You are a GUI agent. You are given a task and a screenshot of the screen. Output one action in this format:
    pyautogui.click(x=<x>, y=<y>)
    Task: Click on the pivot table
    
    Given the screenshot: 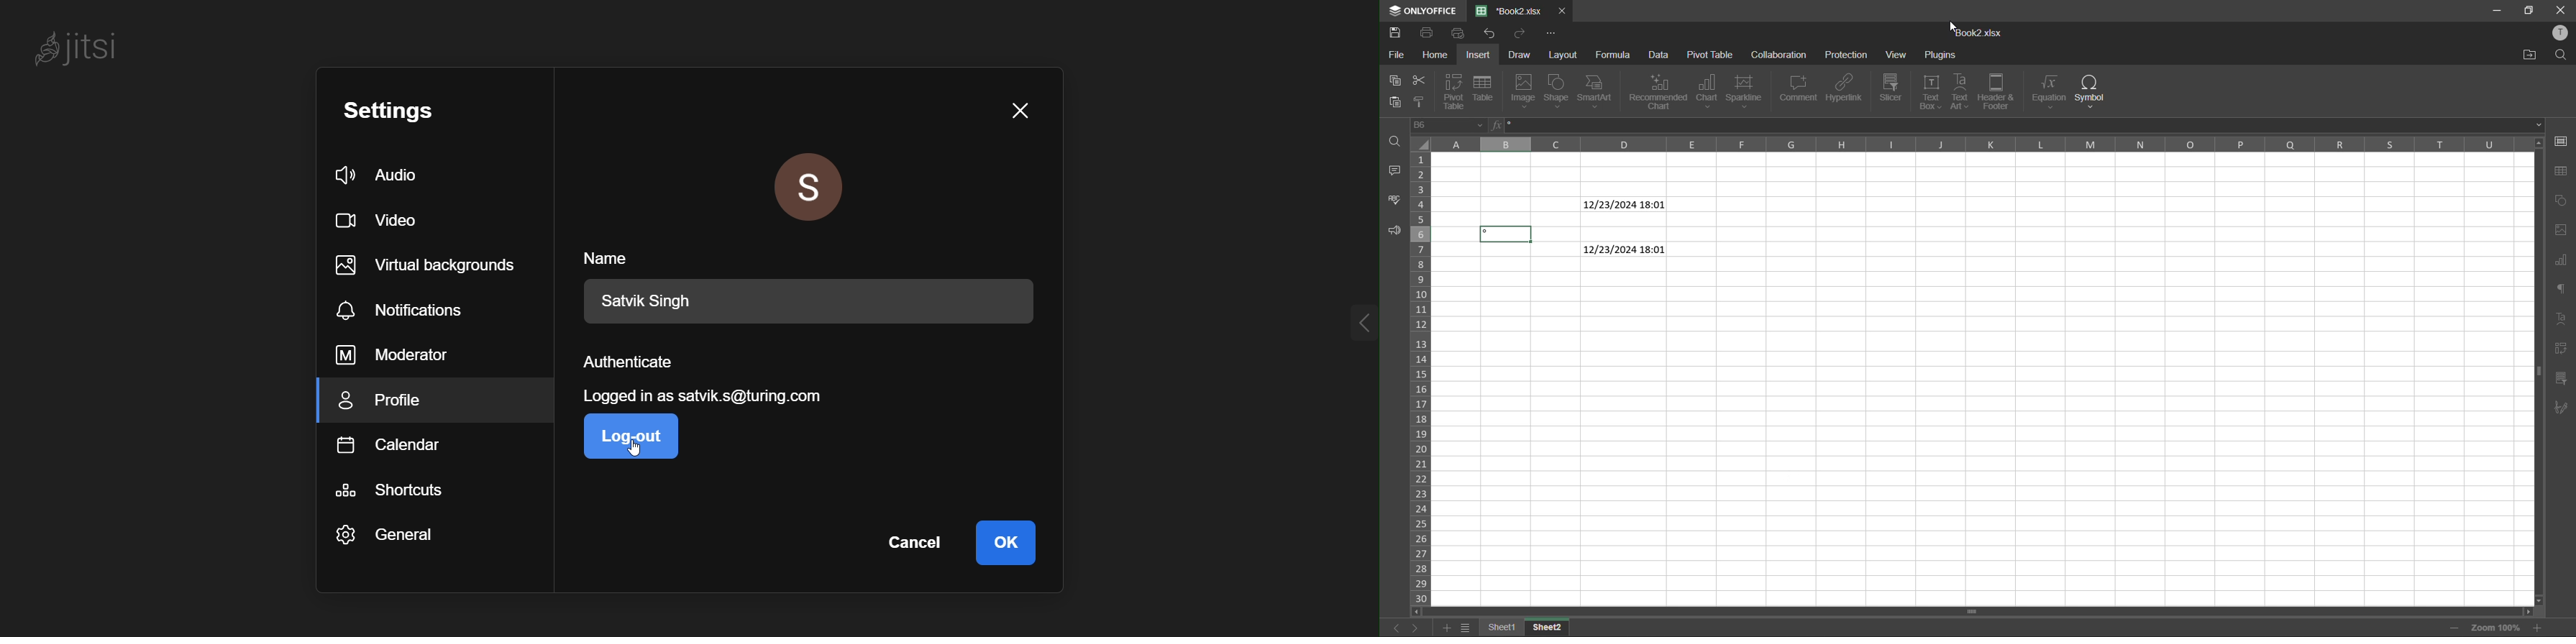 What is the action you would take?
    pyautogui.click(x=1712, y=55)
    